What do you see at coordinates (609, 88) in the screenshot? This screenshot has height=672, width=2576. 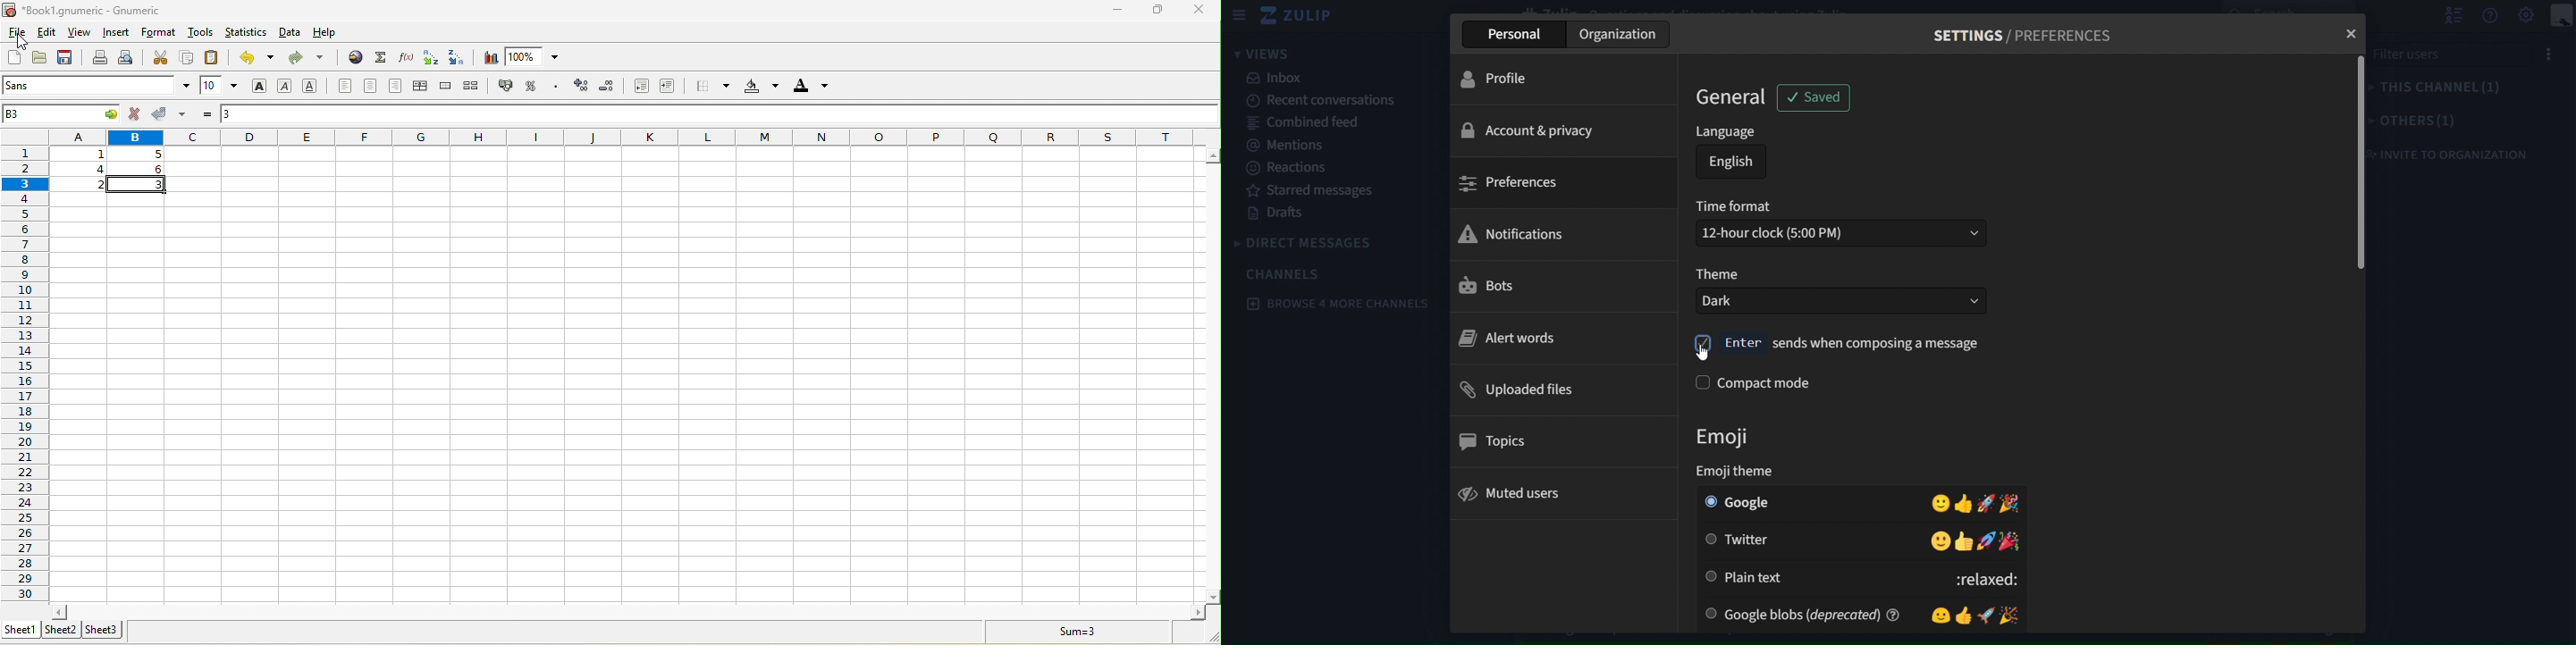 I see `decrease the number` at bounding box center [609, 88].